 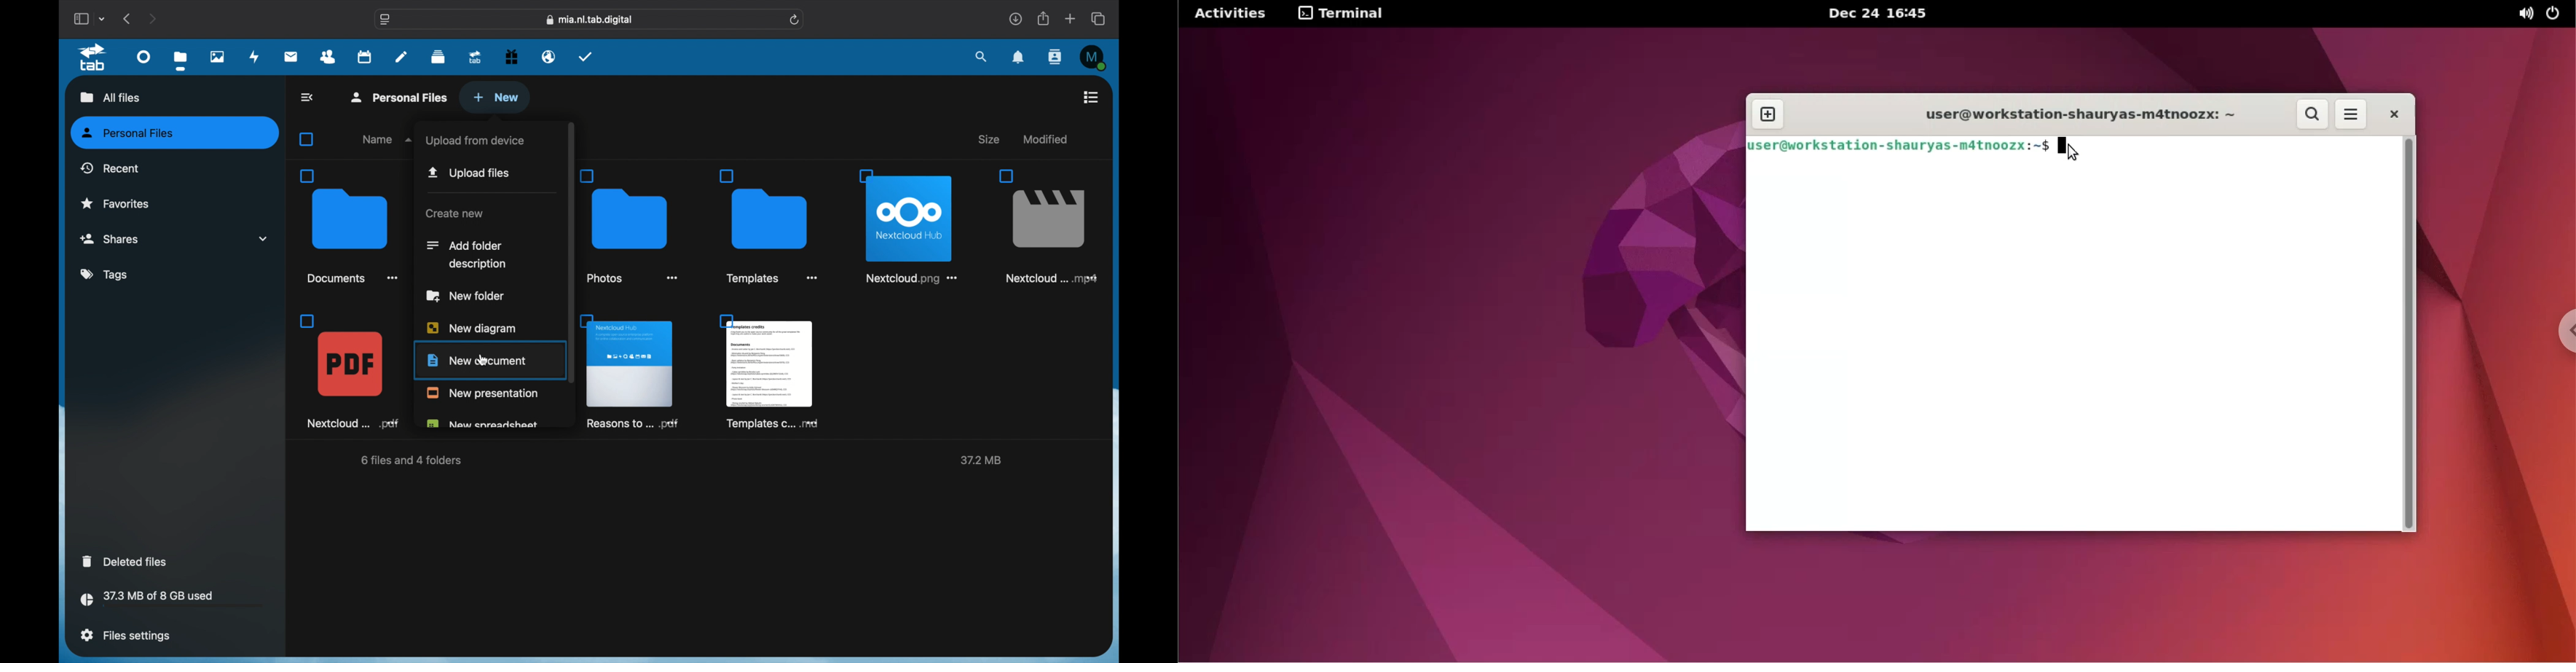 I want to click on 37.2 MB, so click(x=979, y=461).